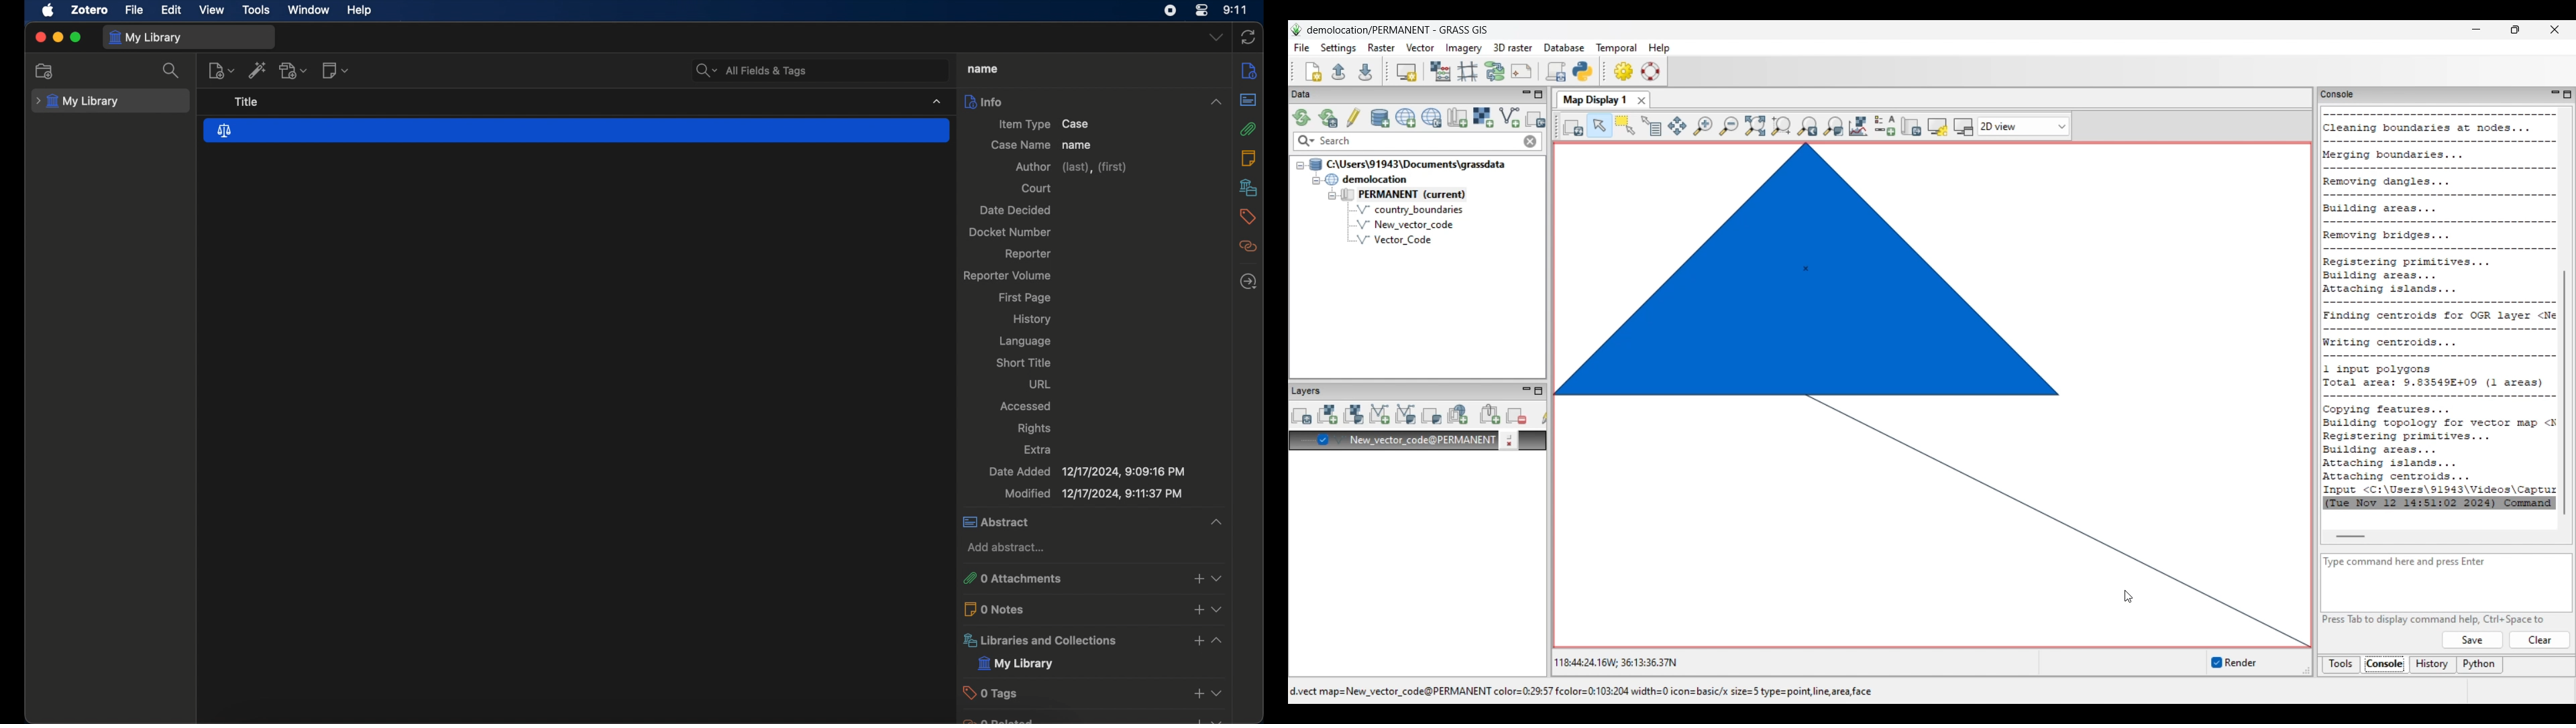 The image size is (2576, 728). I want to click on edit, so click(170, 9).